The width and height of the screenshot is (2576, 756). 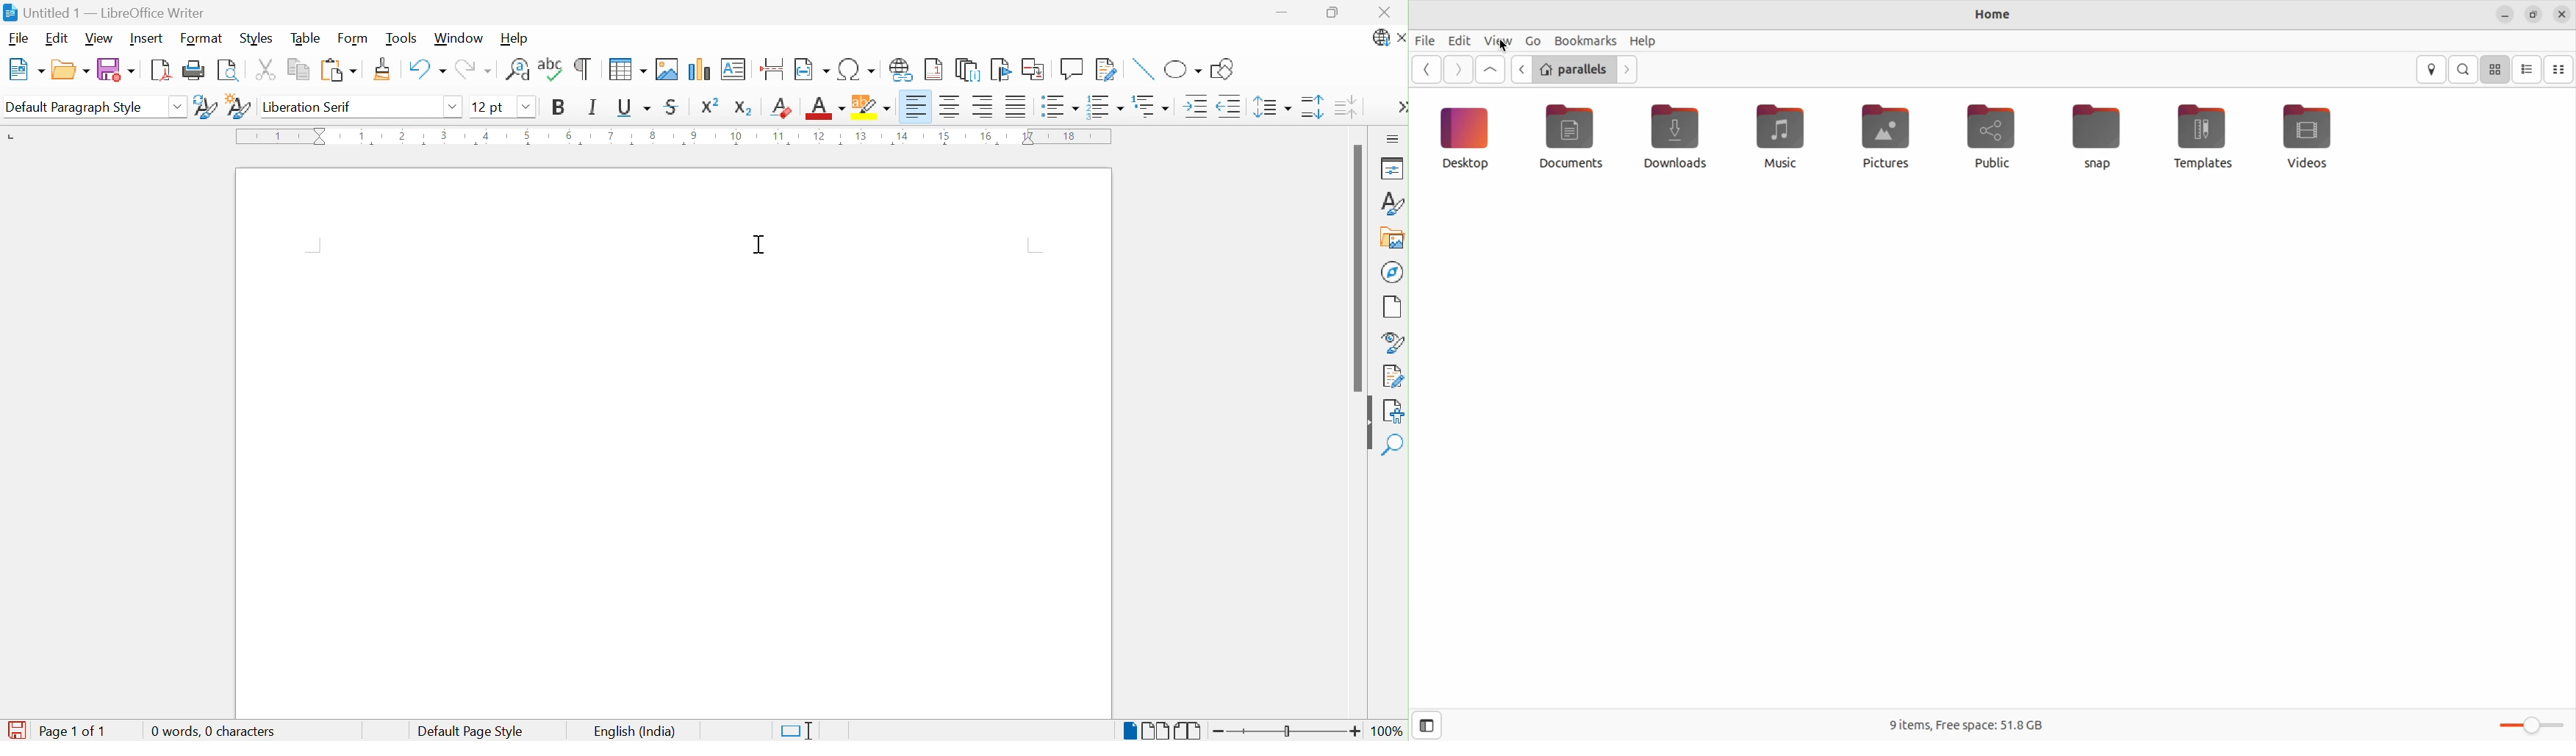 What do you see at coordinates (72, 71) in the screenshot?
I see `Open` at bounding box center [72, 71].